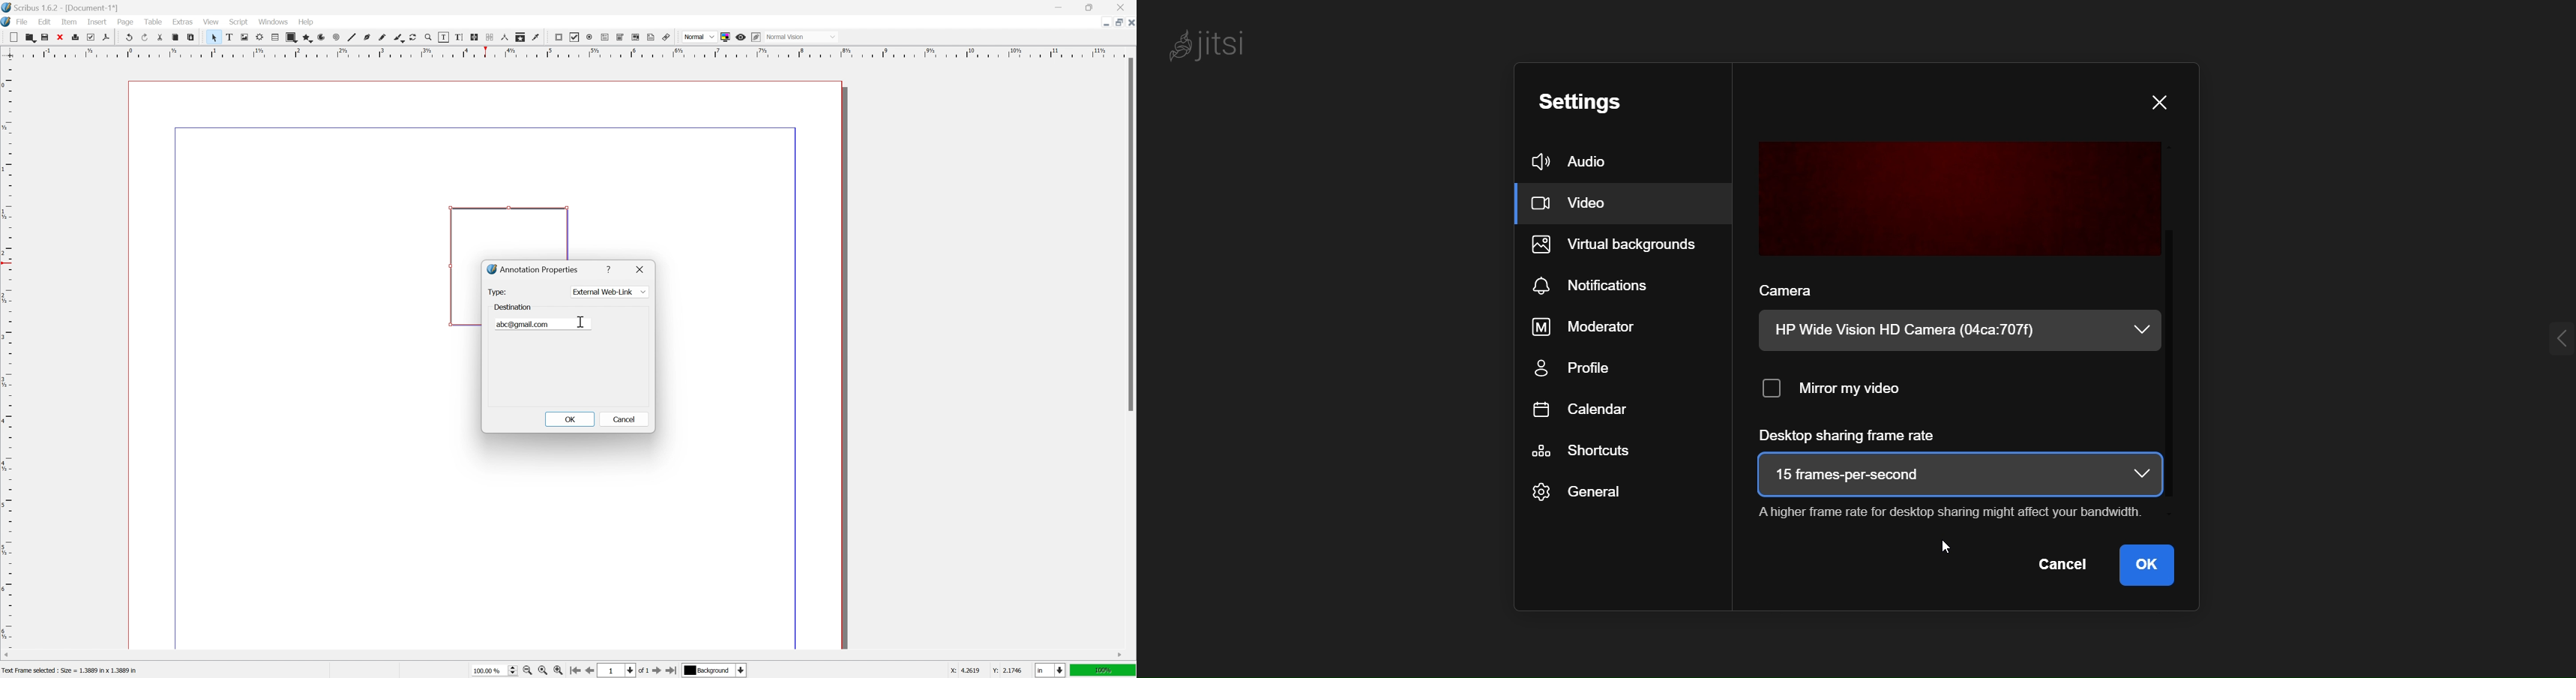 The image size is (2576, 700). What do you see at coordinates (533, 269) in the screenshot?
I see `annotation properties` at bounding box center [533, 269].